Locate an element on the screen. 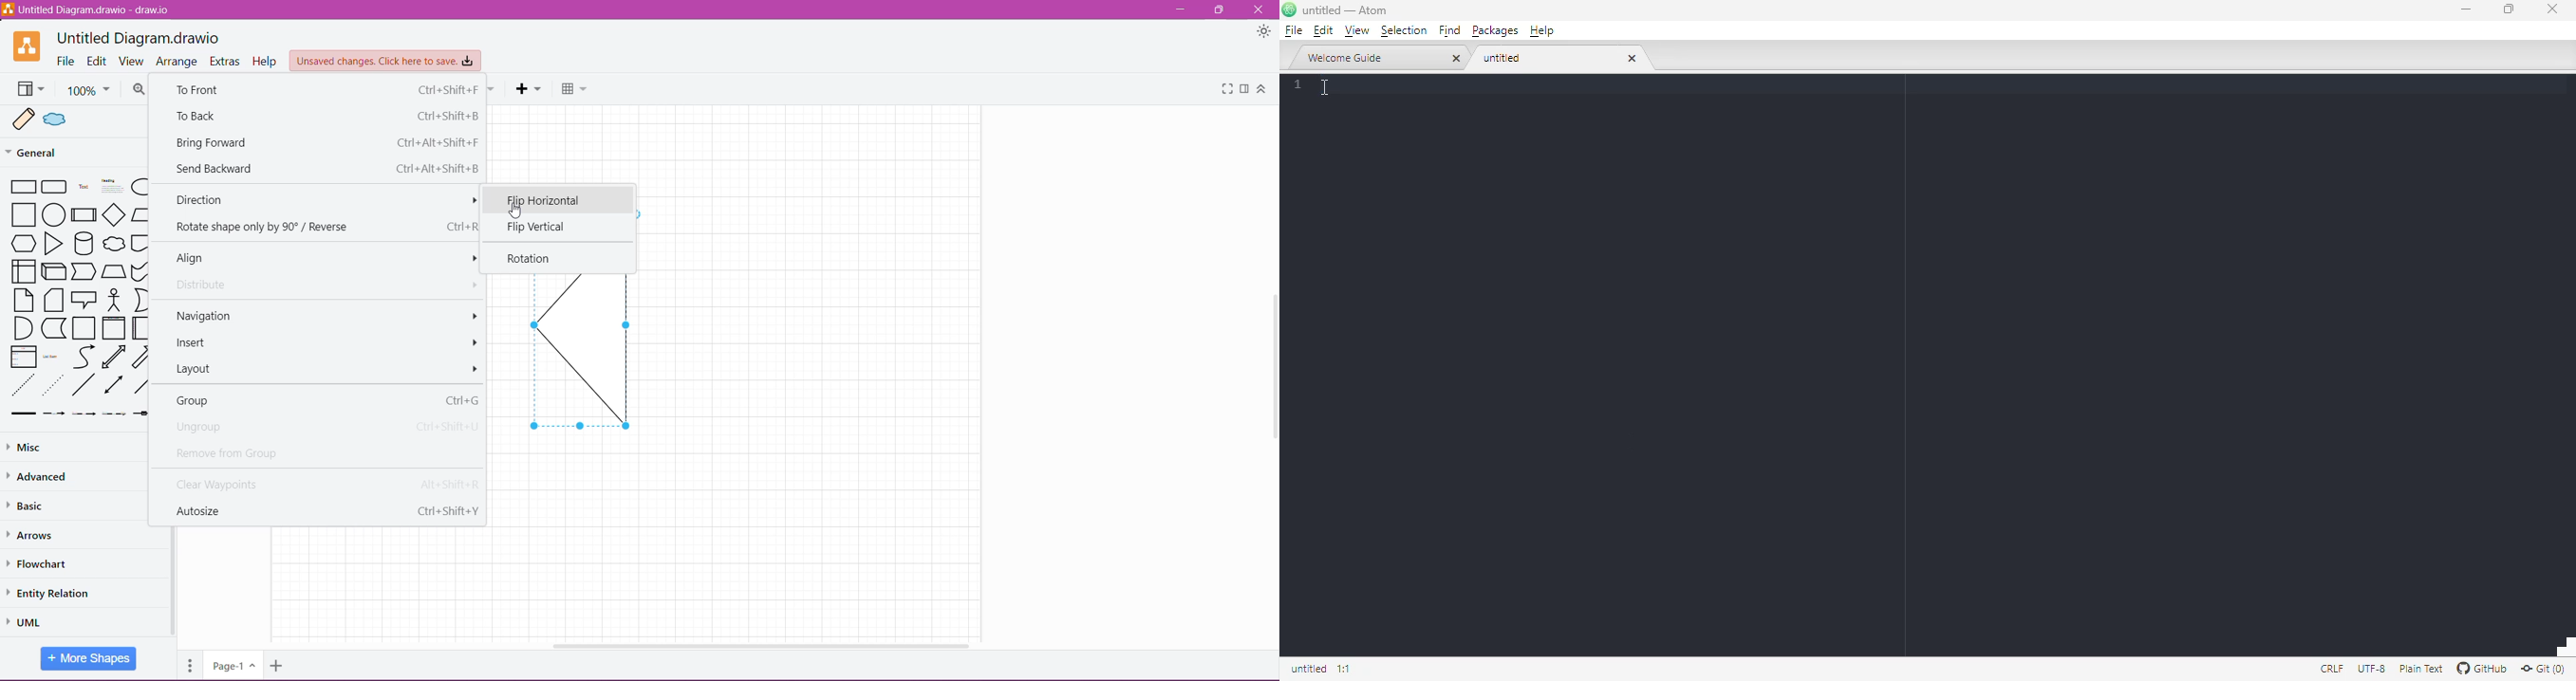  Expand/Collapse is located at coordinates (1266, 89).